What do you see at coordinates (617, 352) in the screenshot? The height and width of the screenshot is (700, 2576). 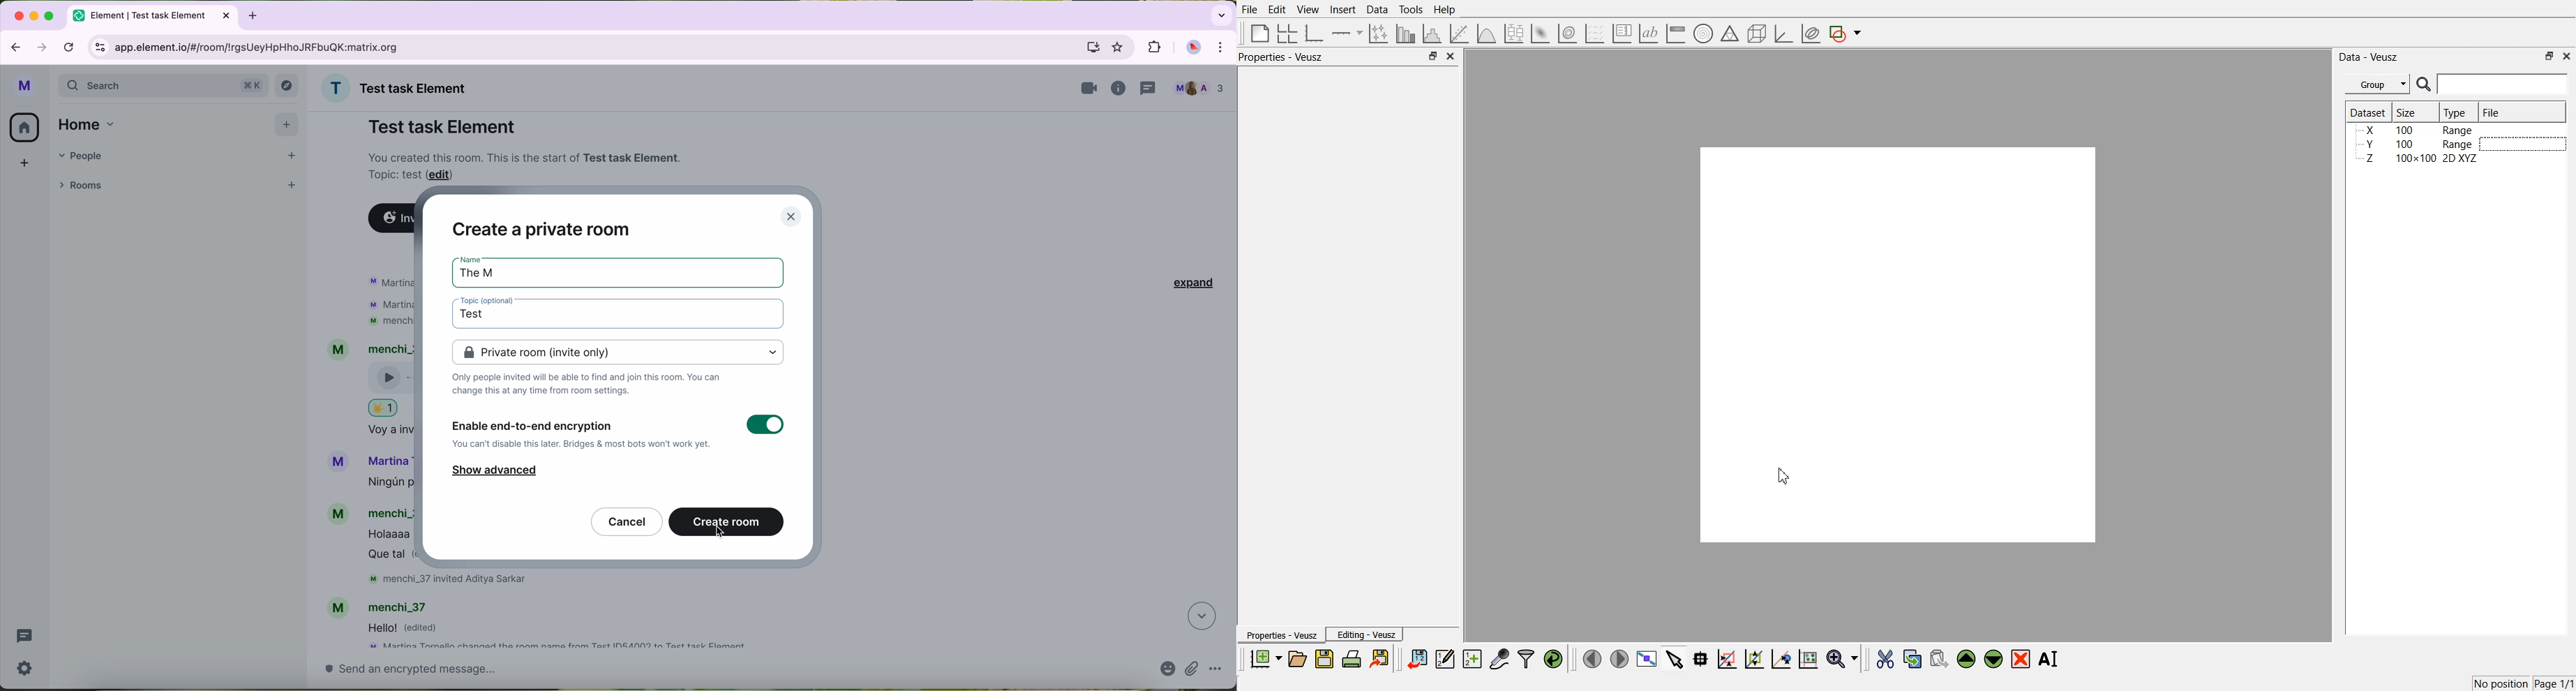 I see `private room` at bounding box center [617, 352].